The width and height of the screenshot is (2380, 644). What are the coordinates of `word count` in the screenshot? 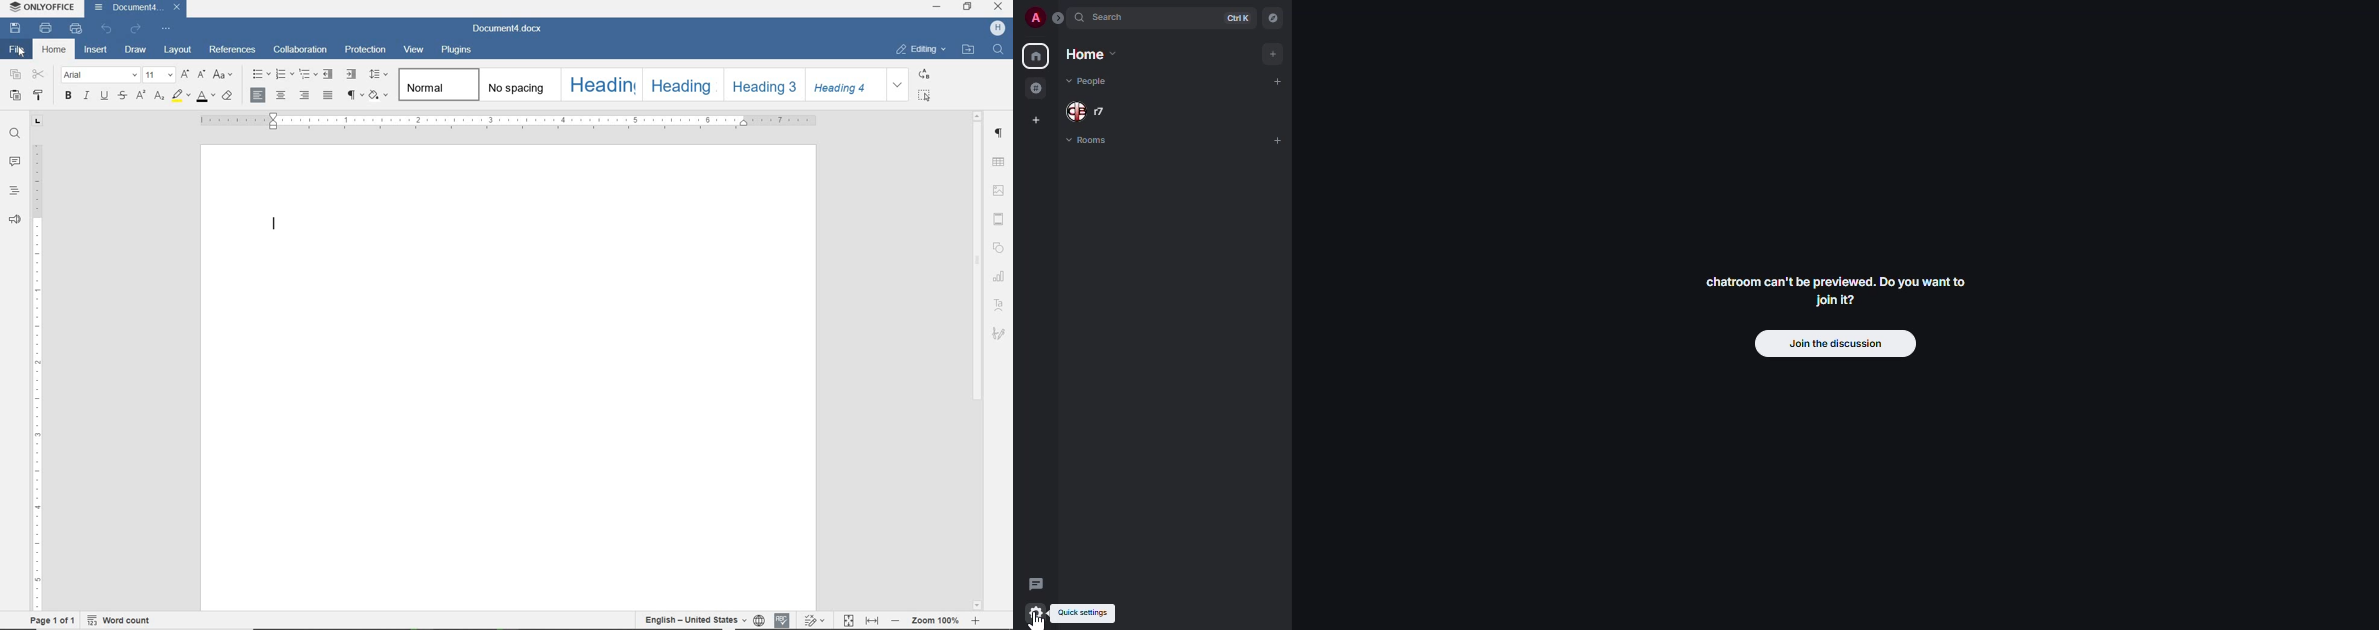 It's located at (119, 622).